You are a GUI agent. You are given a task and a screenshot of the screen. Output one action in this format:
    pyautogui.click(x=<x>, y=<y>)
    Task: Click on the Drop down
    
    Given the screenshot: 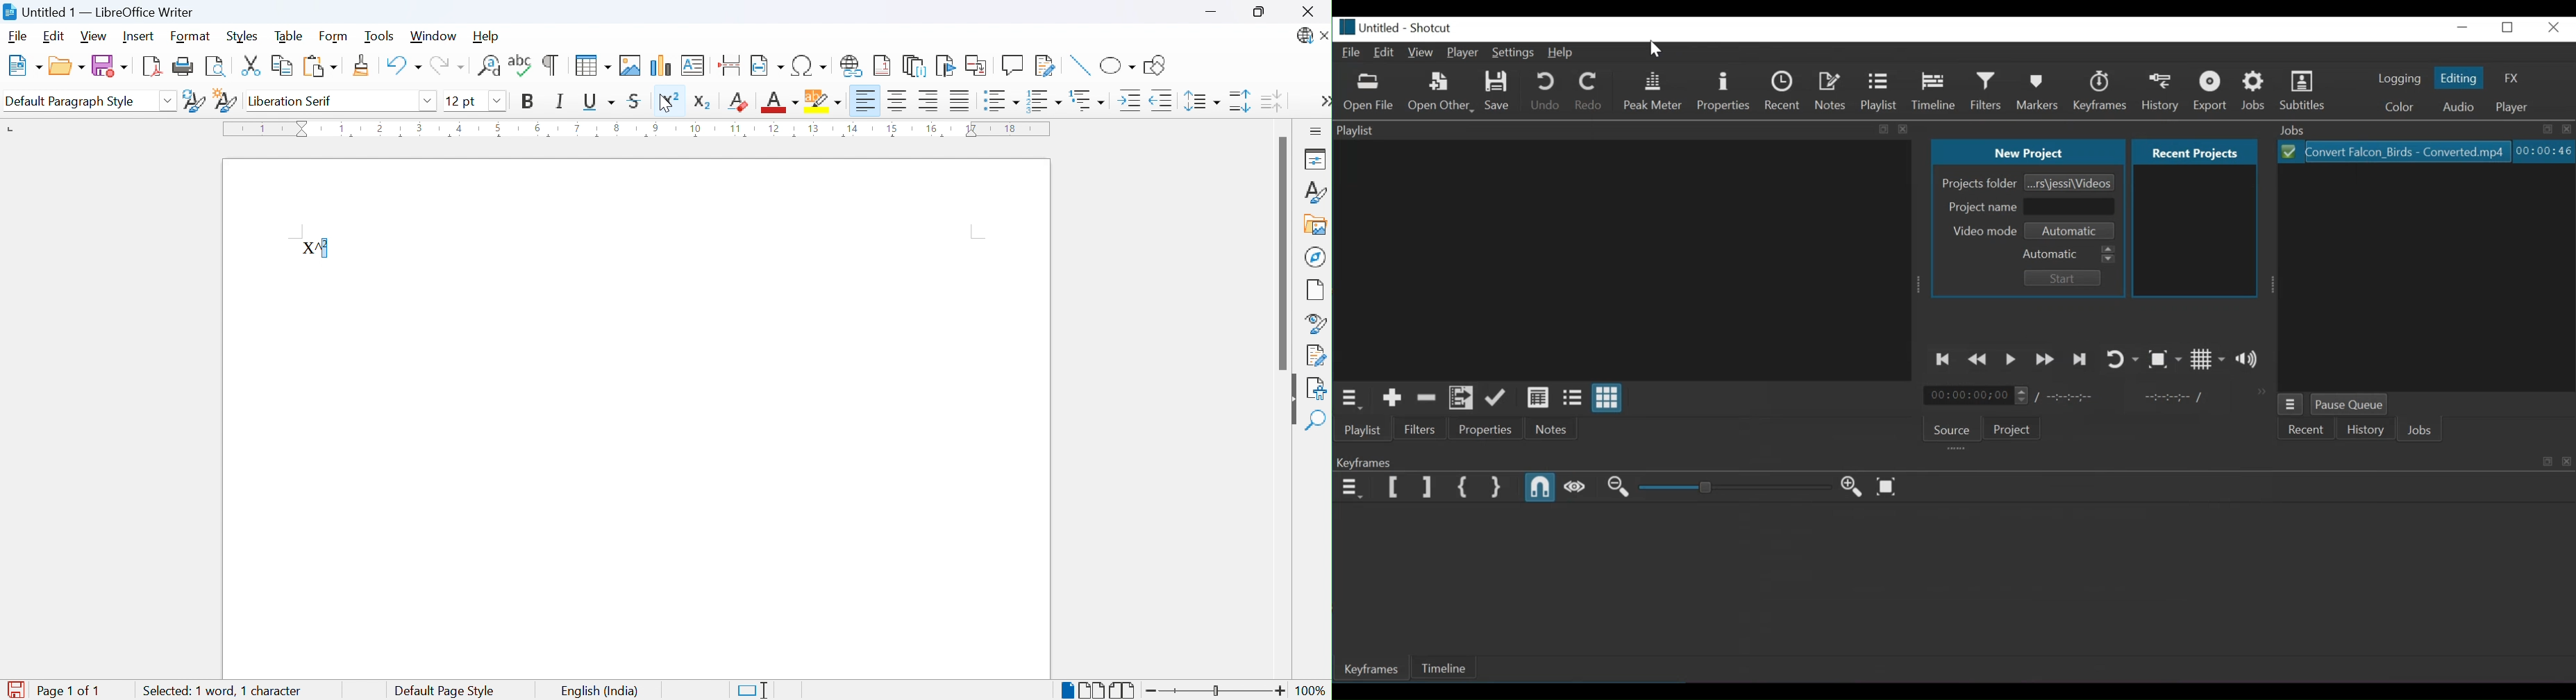 What is the action you would take?
    pyautogui.click(x=168, y=103)
    